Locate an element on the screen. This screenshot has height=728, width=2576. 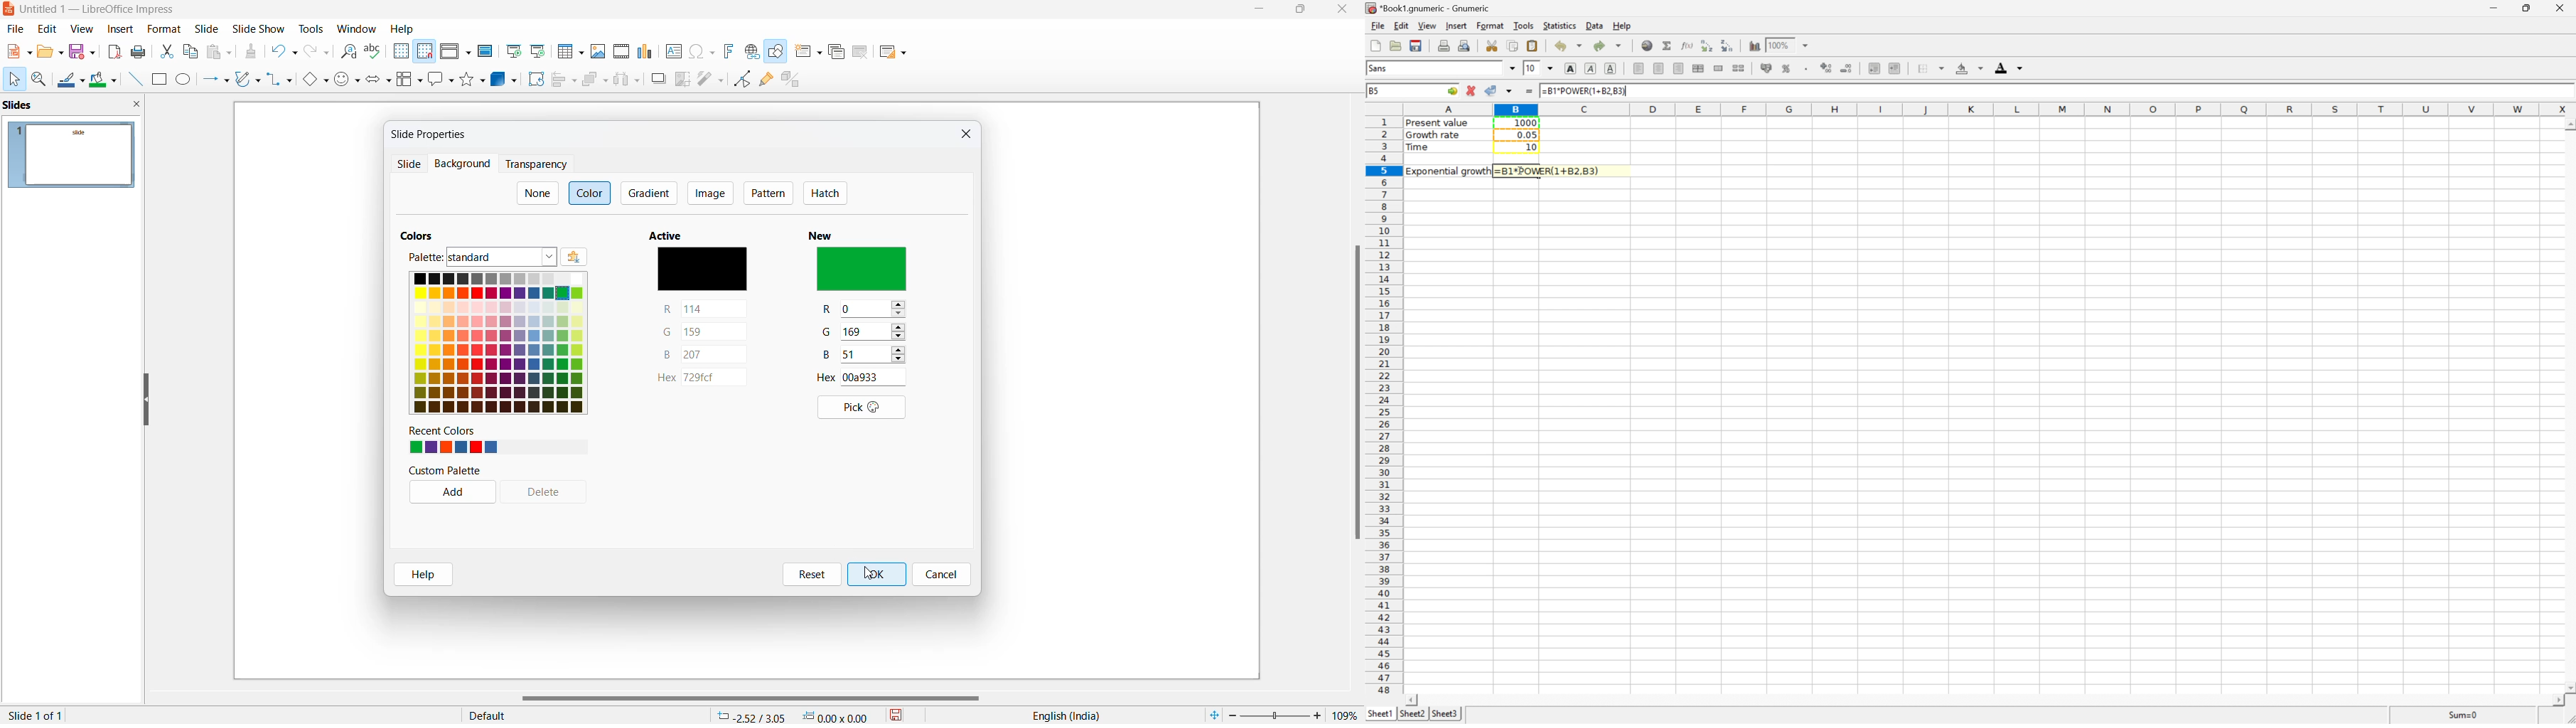
symbol shapes is located at coordinates (348, 80).